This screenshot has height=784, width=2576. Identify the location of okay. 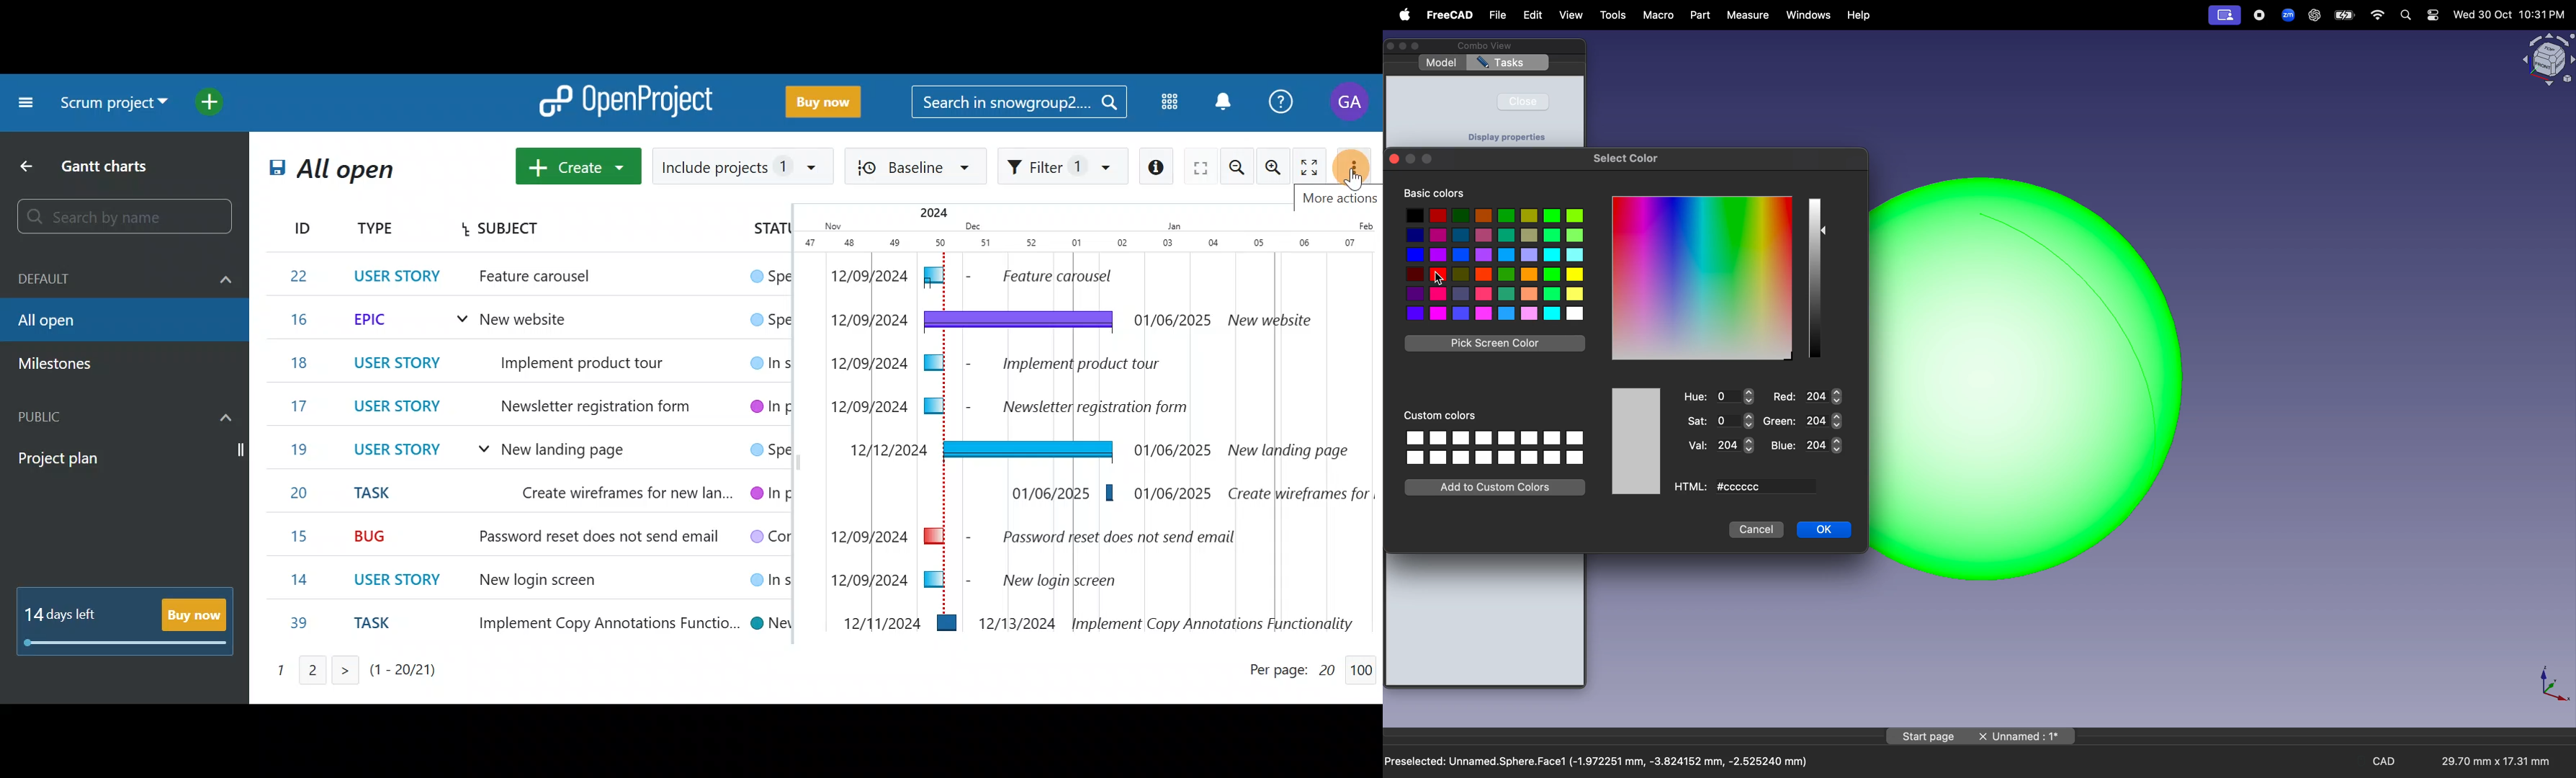
(1824, 530).